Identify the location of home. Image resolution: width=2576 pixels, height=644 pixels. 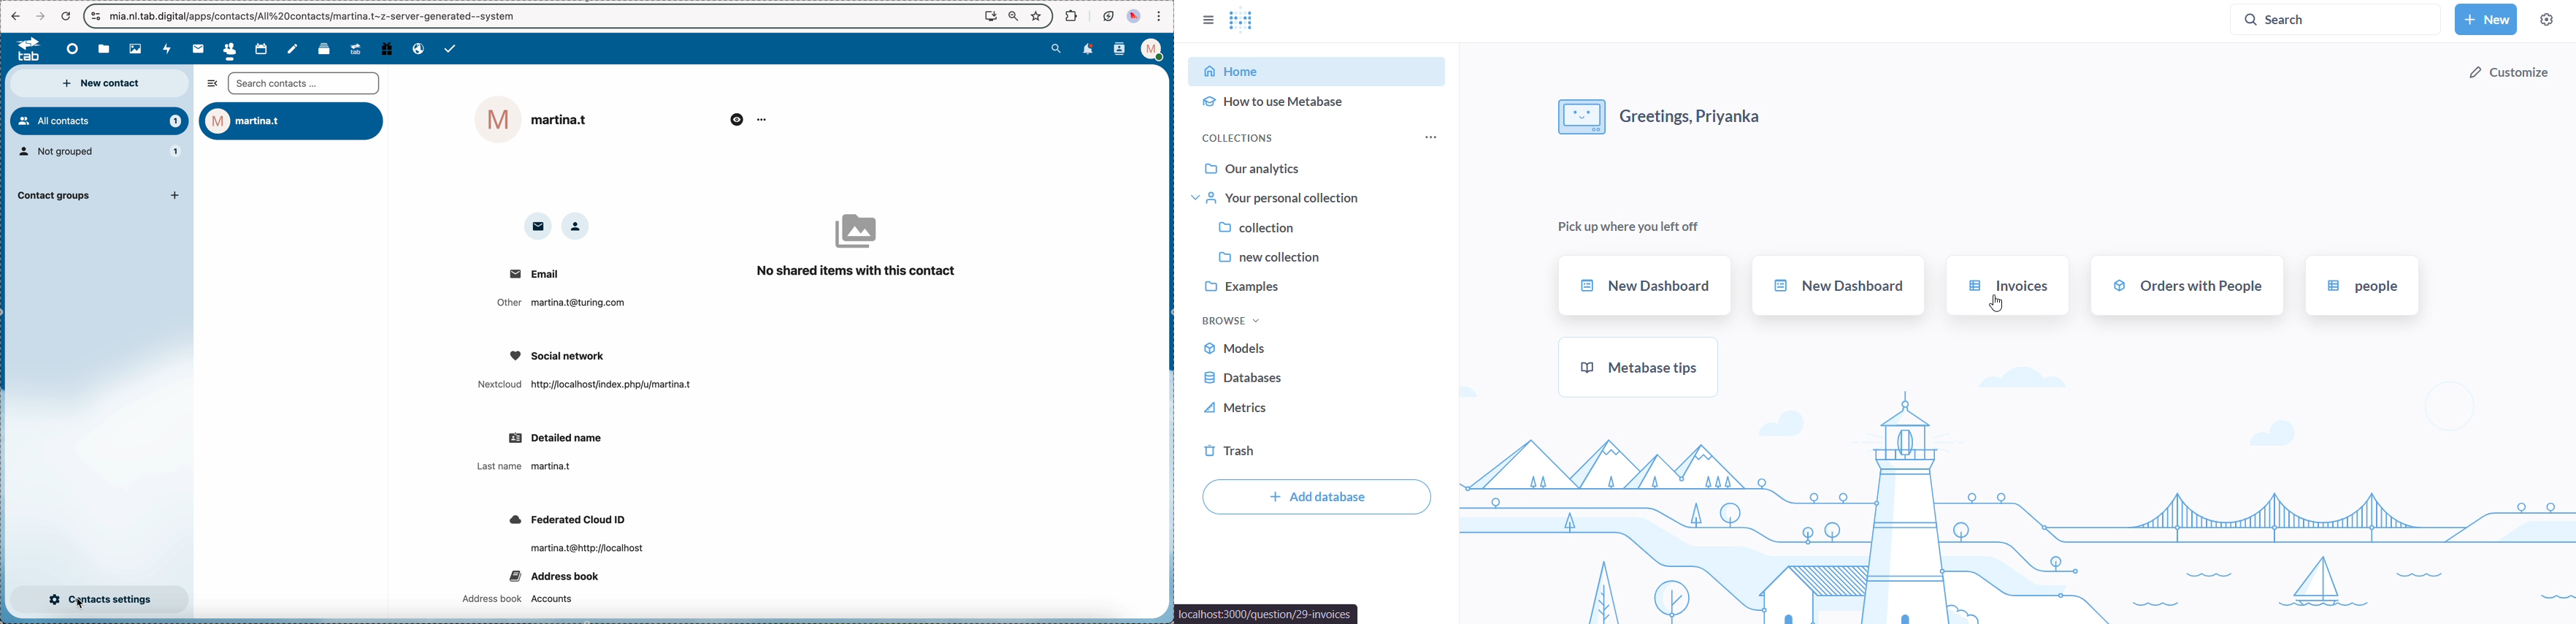
(1319, 72).